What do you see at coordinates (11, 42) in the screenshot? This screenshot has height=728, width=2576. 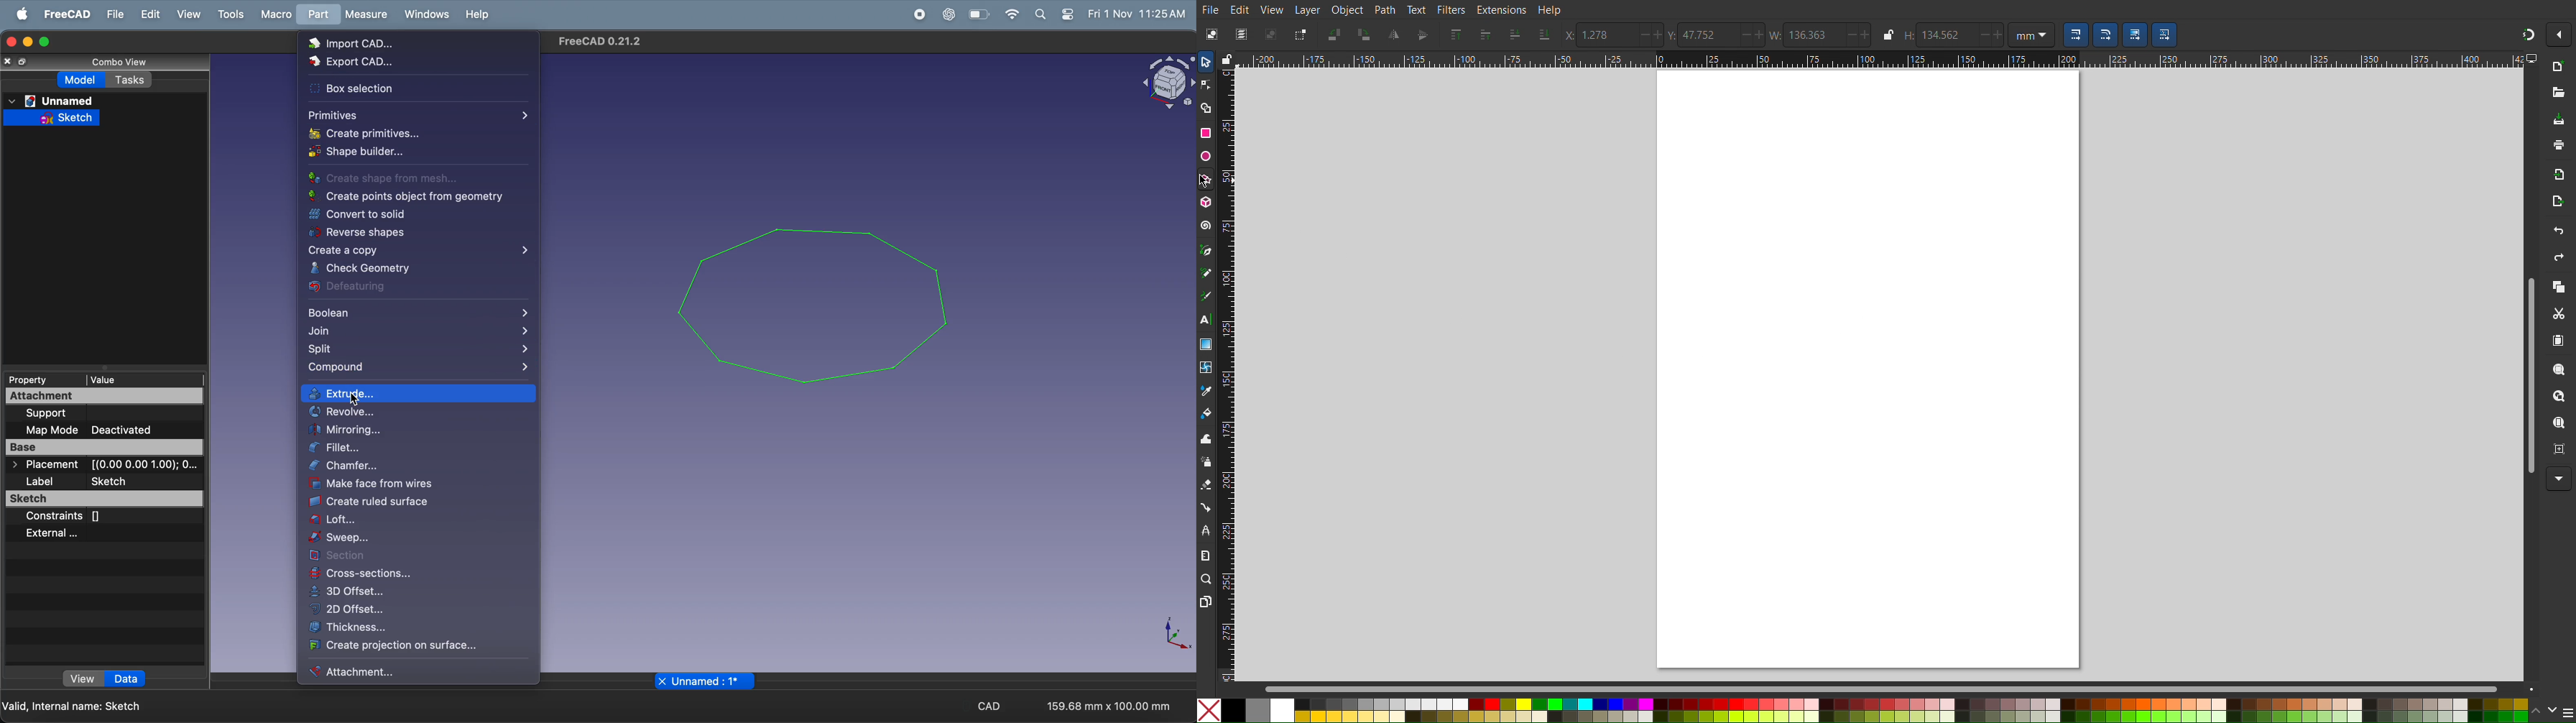 I see `closing window` at bounding box center [11, 42].